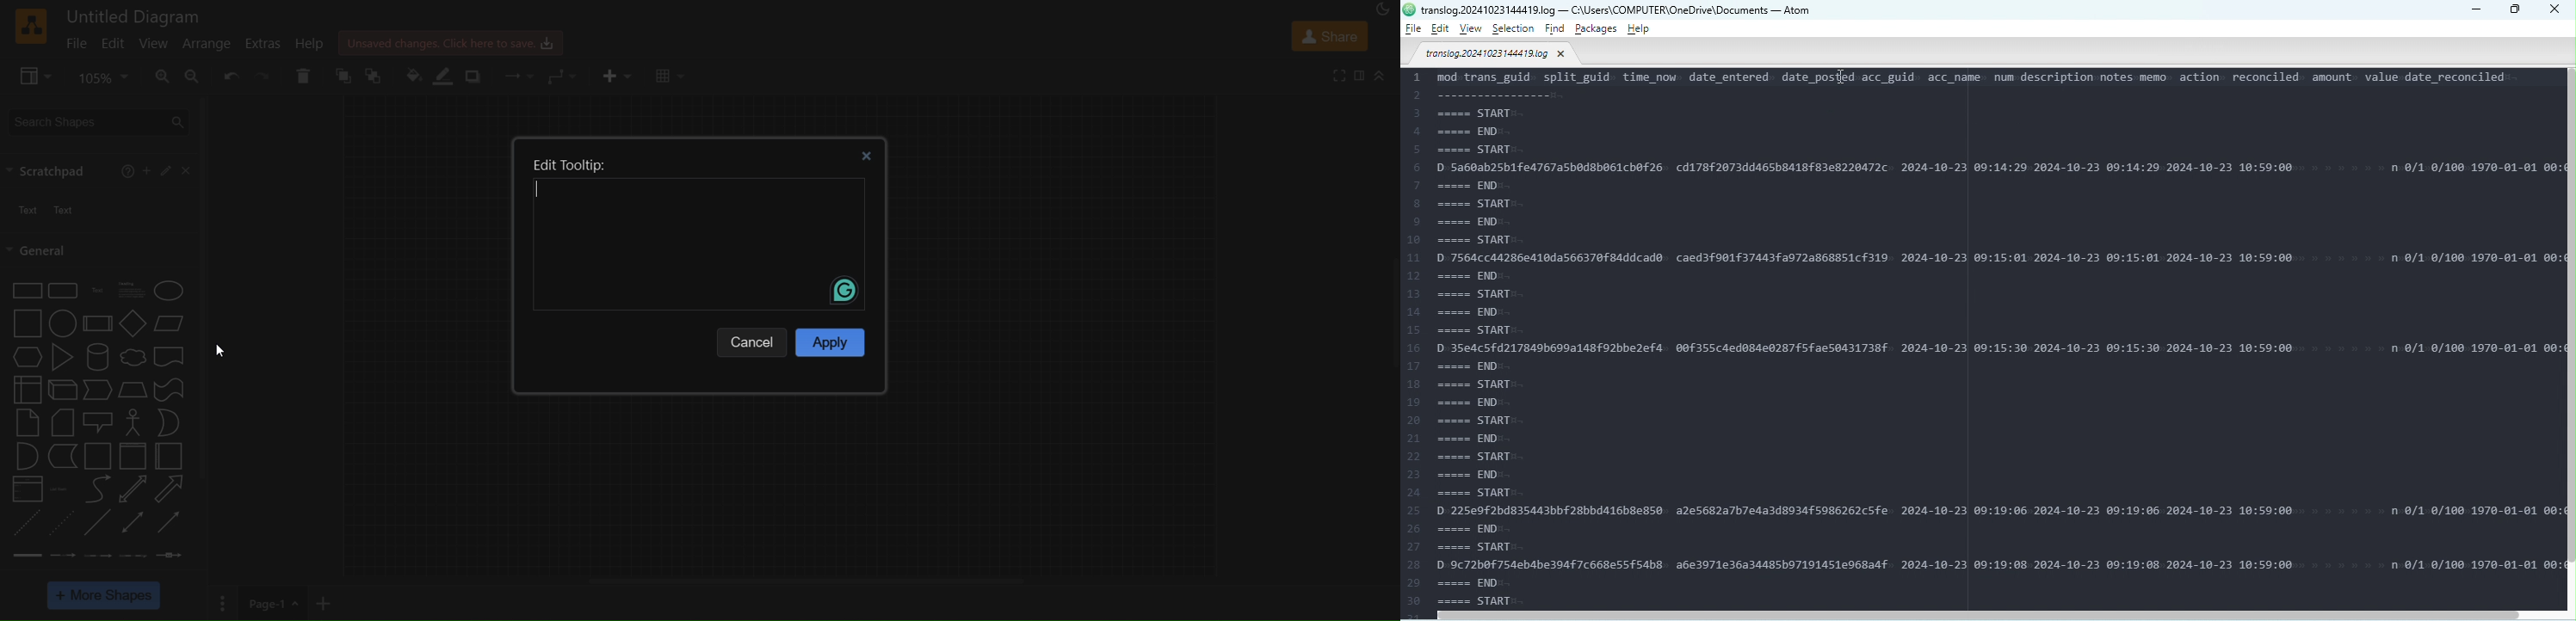  Describe the element at coordinates (170, 289) in the screenshot. I see `ellipse` at that location.